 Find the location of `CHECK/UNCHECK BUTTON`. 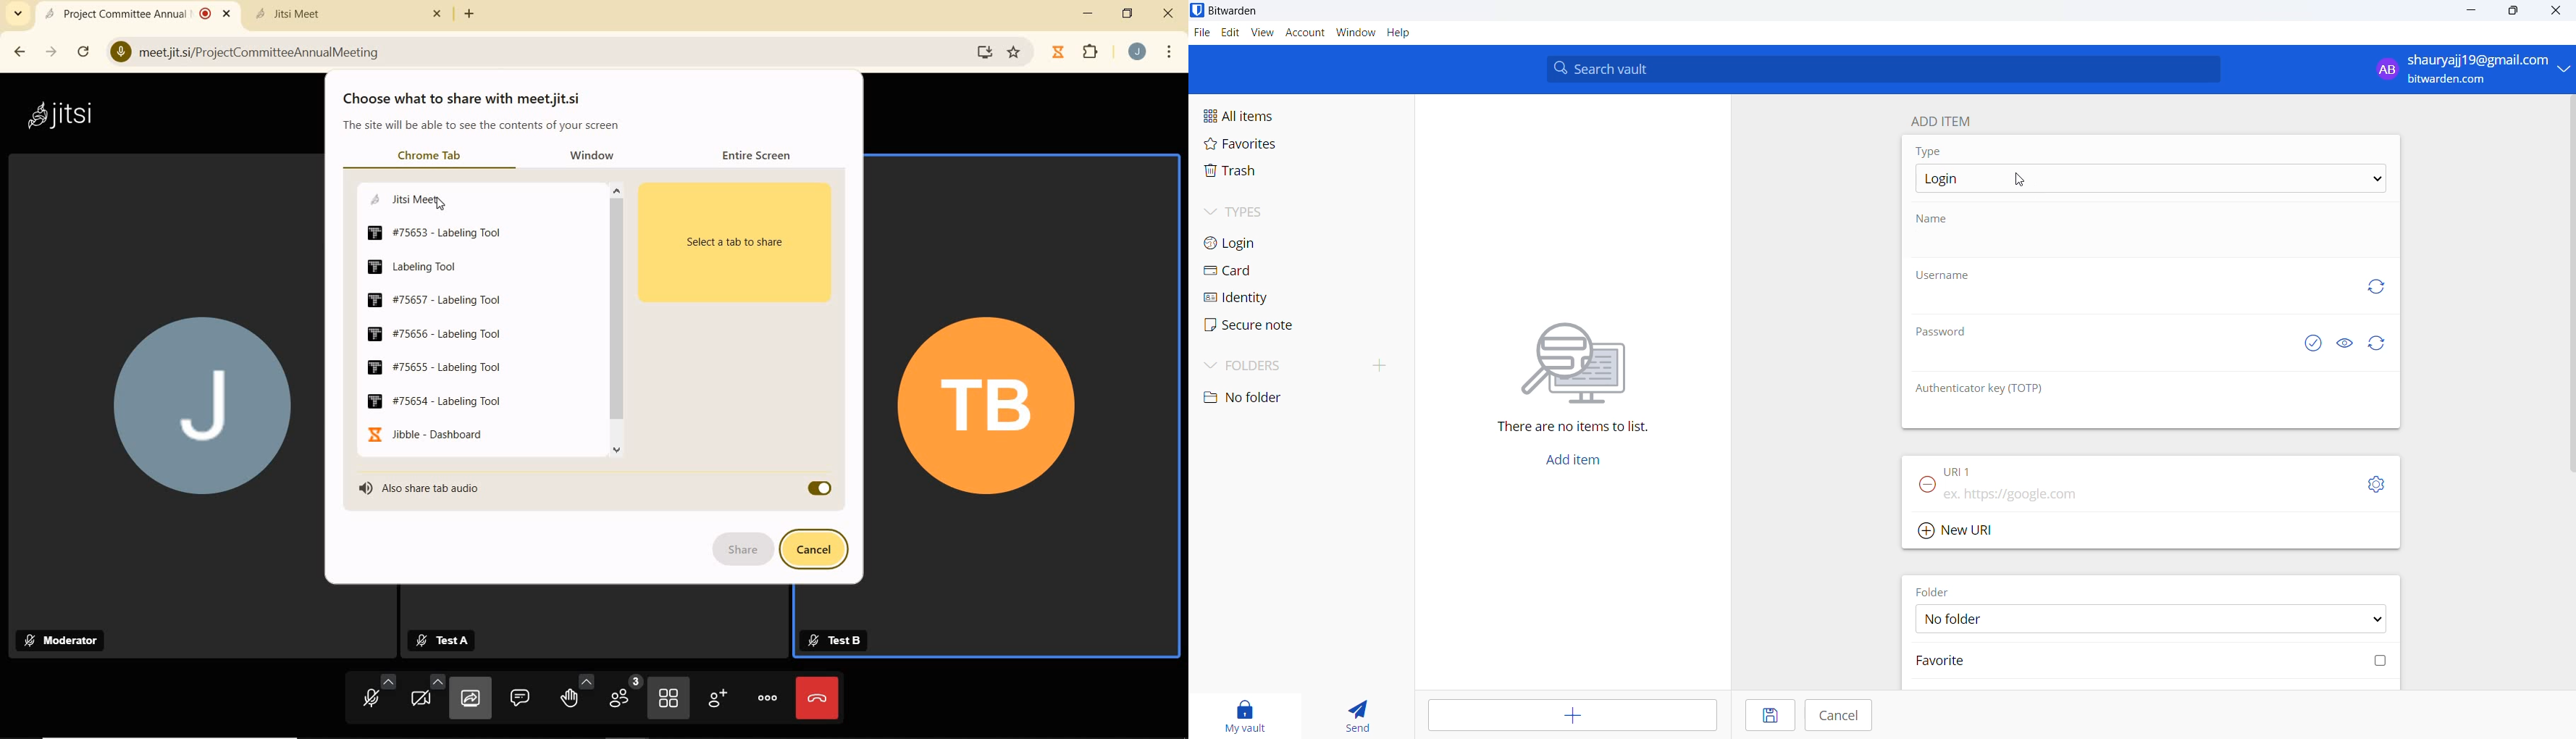

CHECK/UNCHECK BUTTON is located at coordinates (819, 488).